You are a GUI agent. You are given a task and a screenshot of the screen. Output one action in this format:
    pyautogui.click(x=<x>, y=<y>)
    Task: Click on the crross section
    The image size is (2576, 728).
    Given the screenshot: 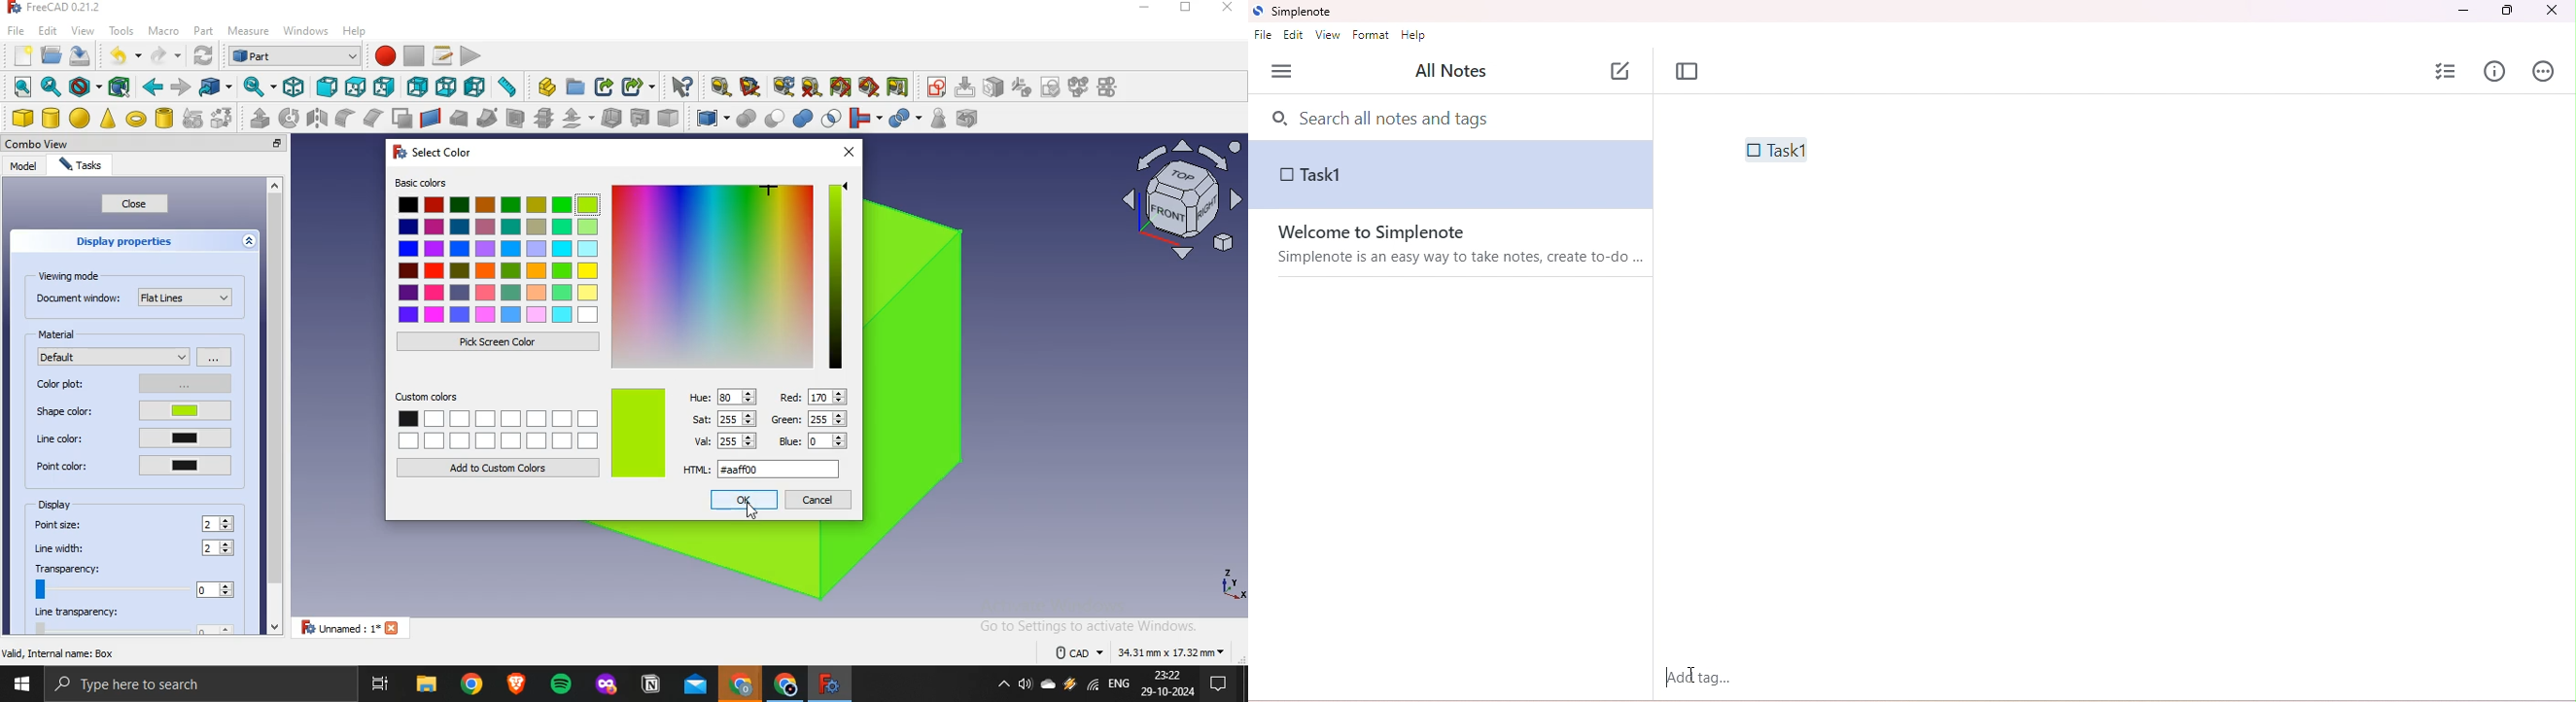 What is the action you would take?
    pyautogui.click(x=544, y=117)
    